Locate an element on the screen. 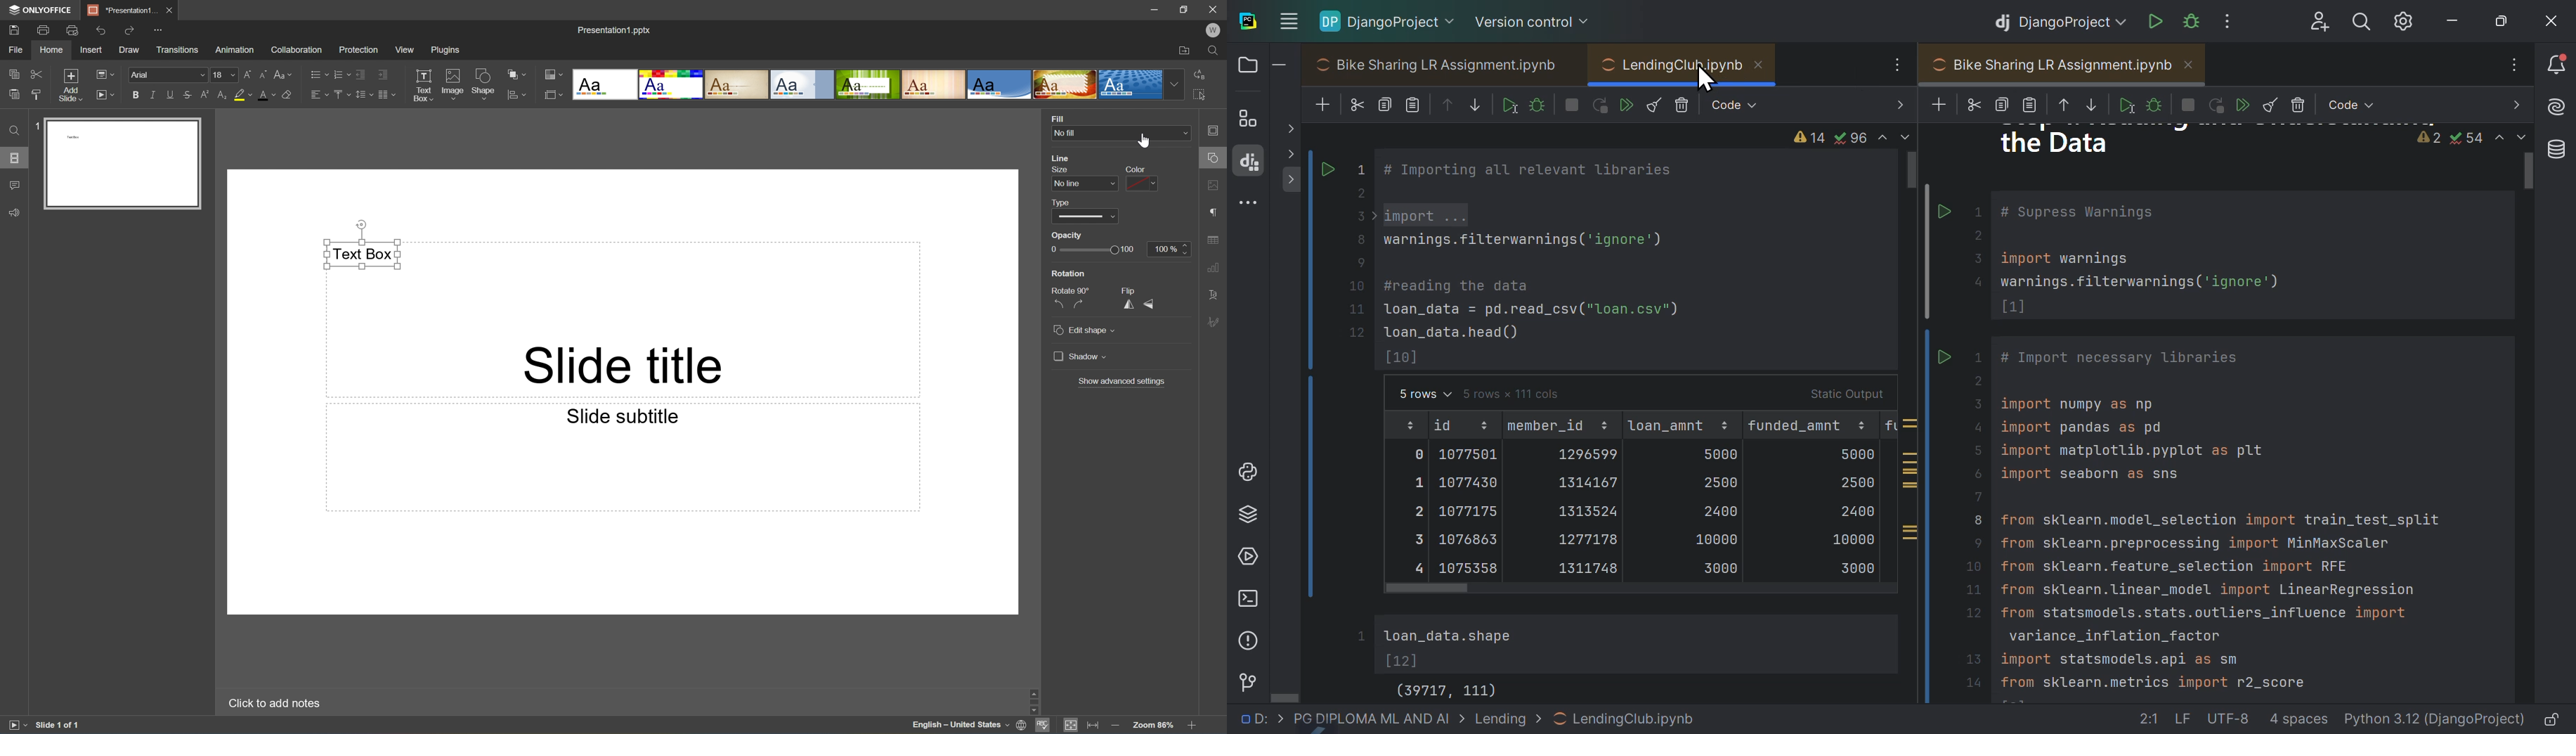 Image resolution: width=2576 pixels, height=756 pixels. Slider is located at coordinates (1093, 250).